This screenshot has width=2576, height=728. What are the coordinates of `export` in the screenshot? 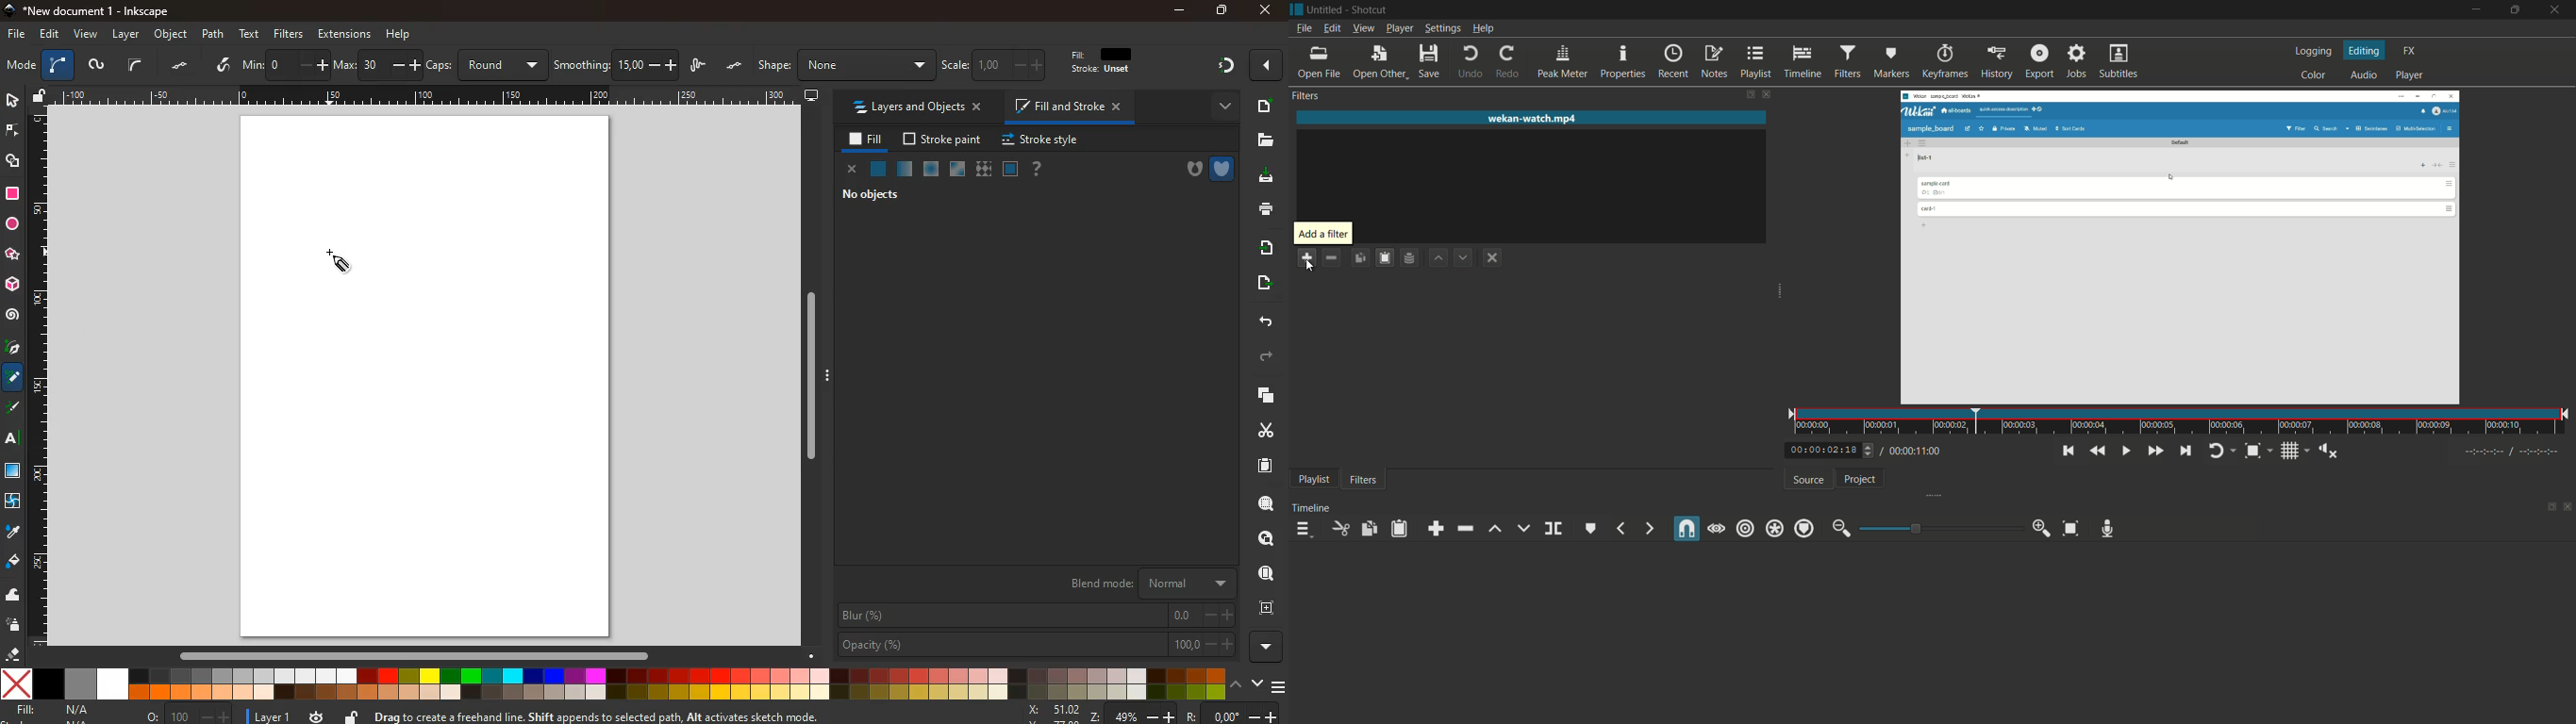 It's located at (2040, 61).